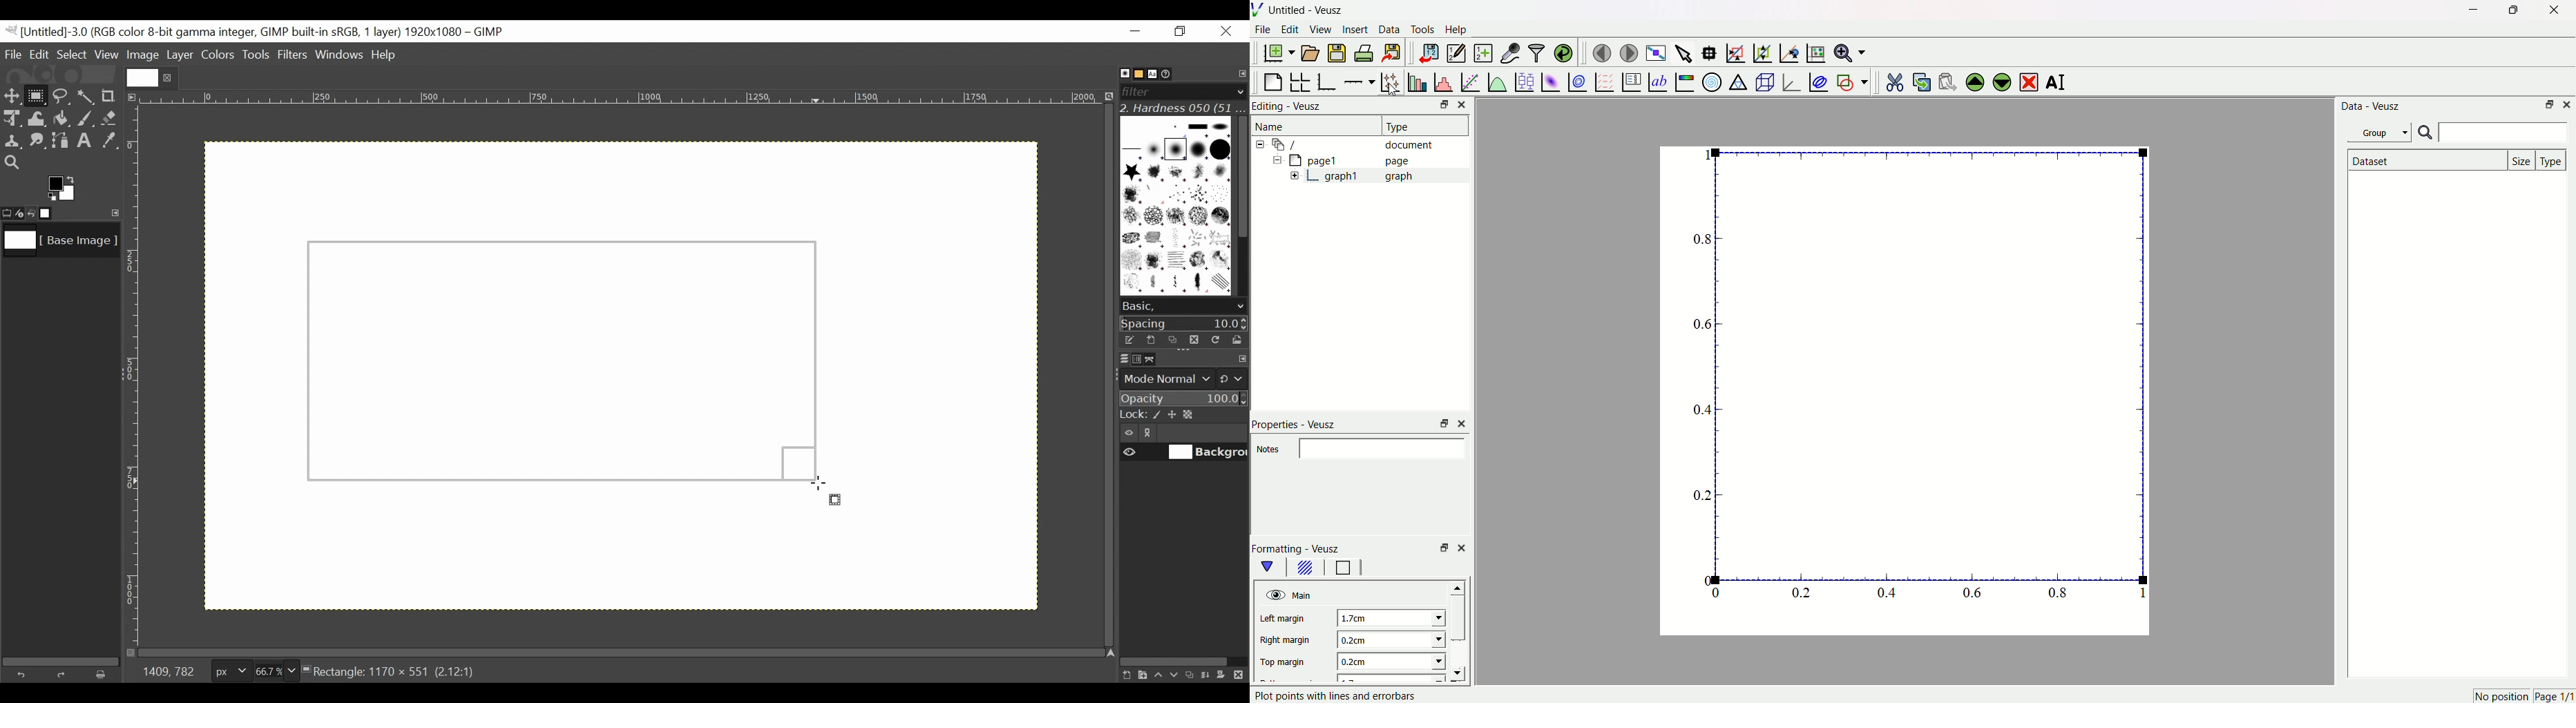 This screenshot has height=728, width=2576. Describe the element at coordinates (2382, 132) in the screenshot. I see `Group` at that location.